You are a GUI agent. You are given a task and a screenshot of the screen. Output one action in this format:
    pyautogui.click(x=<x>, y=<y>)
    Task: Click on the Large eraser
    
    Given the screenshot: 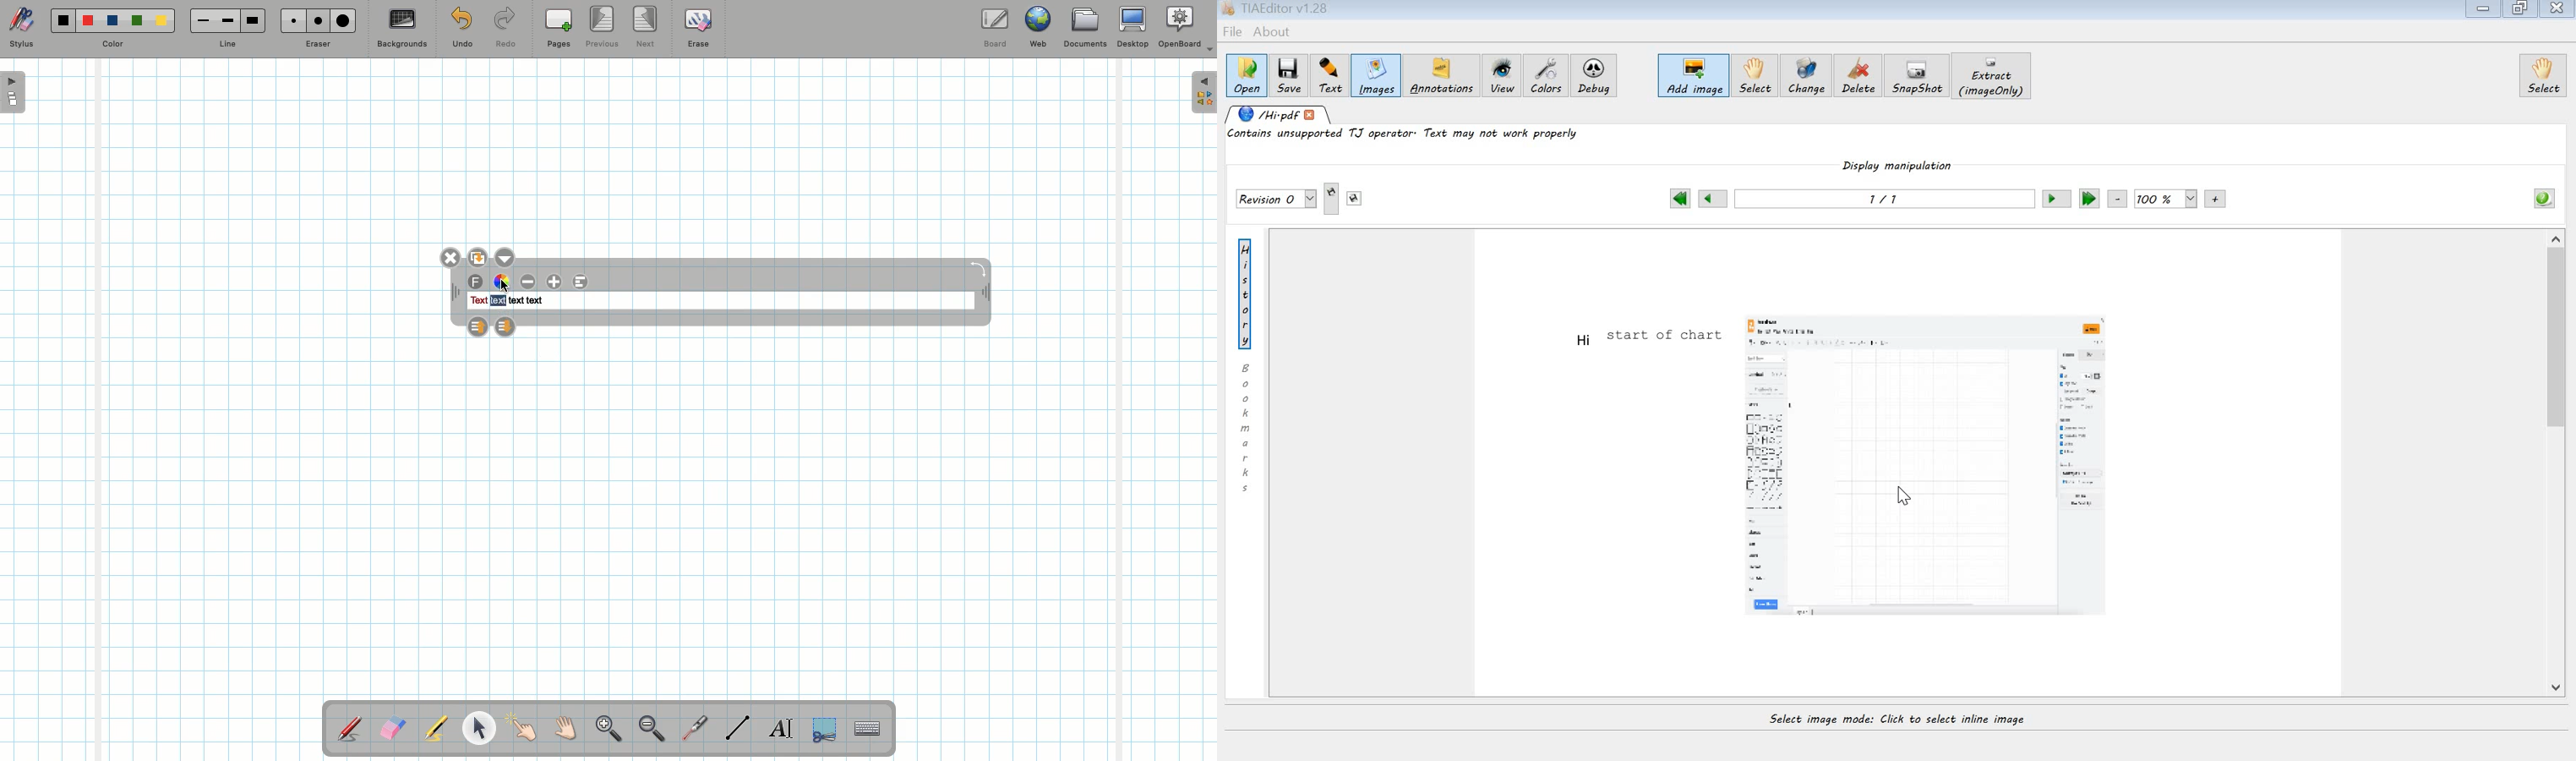 What is the action you would take?
    pyautogui.click(x=343, y=20)
    